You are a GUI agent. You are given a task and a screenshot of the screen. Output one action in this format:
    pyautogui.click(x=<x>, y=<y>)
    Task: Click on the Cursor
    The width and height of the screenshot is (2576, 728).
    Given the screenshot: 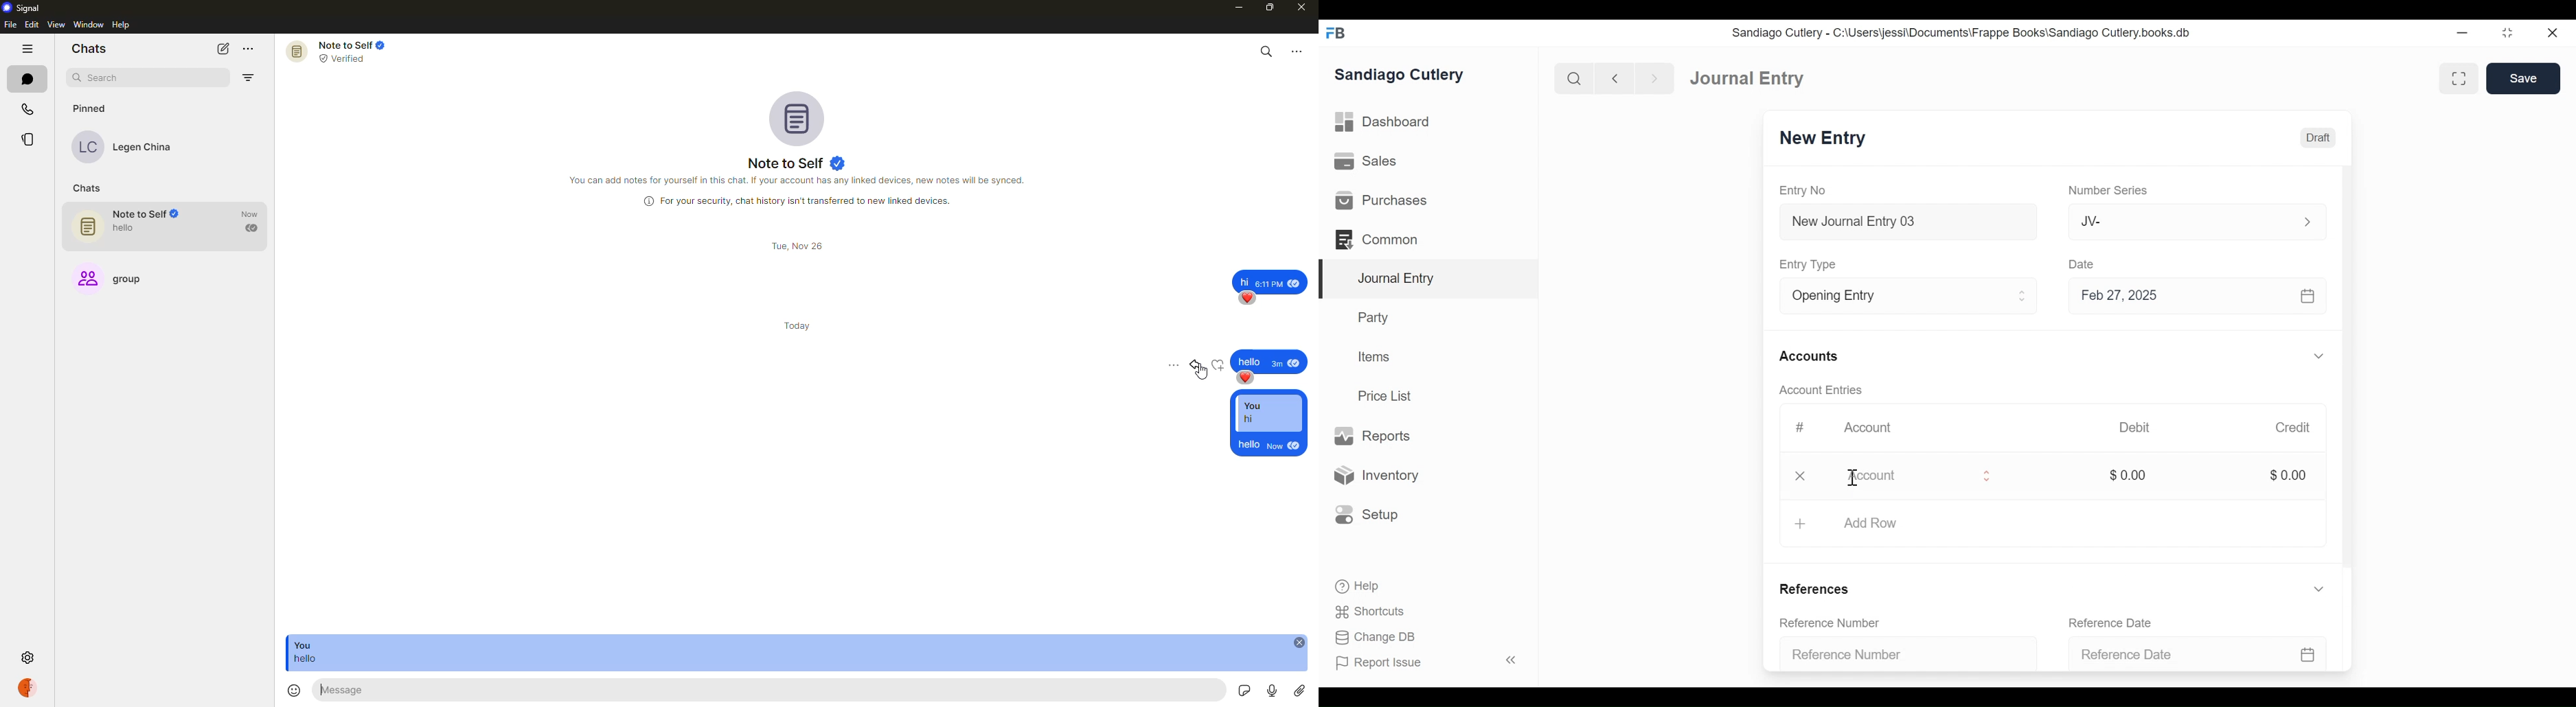 What is the action you would take?
    pyautogui.click(x=1855, y=479)
    